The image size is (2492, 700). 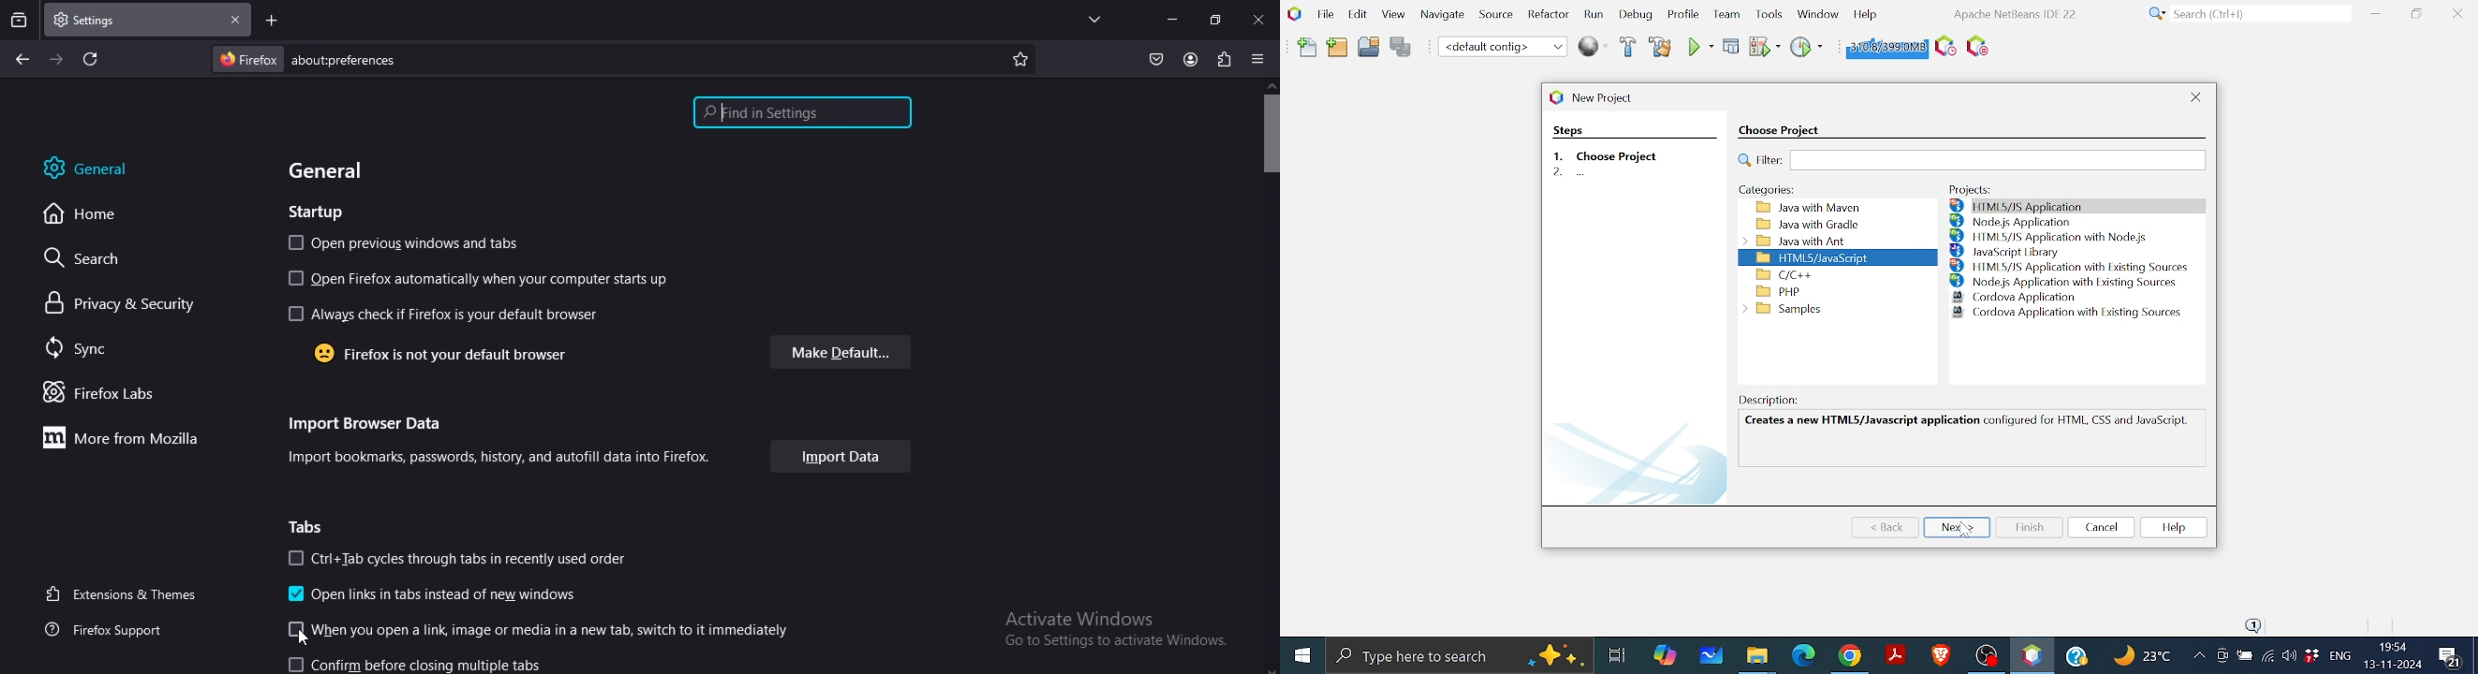 What do you see at coordinates (305, 525) in the screenshot?
I see `tabs` at bounding box center [305, 525].